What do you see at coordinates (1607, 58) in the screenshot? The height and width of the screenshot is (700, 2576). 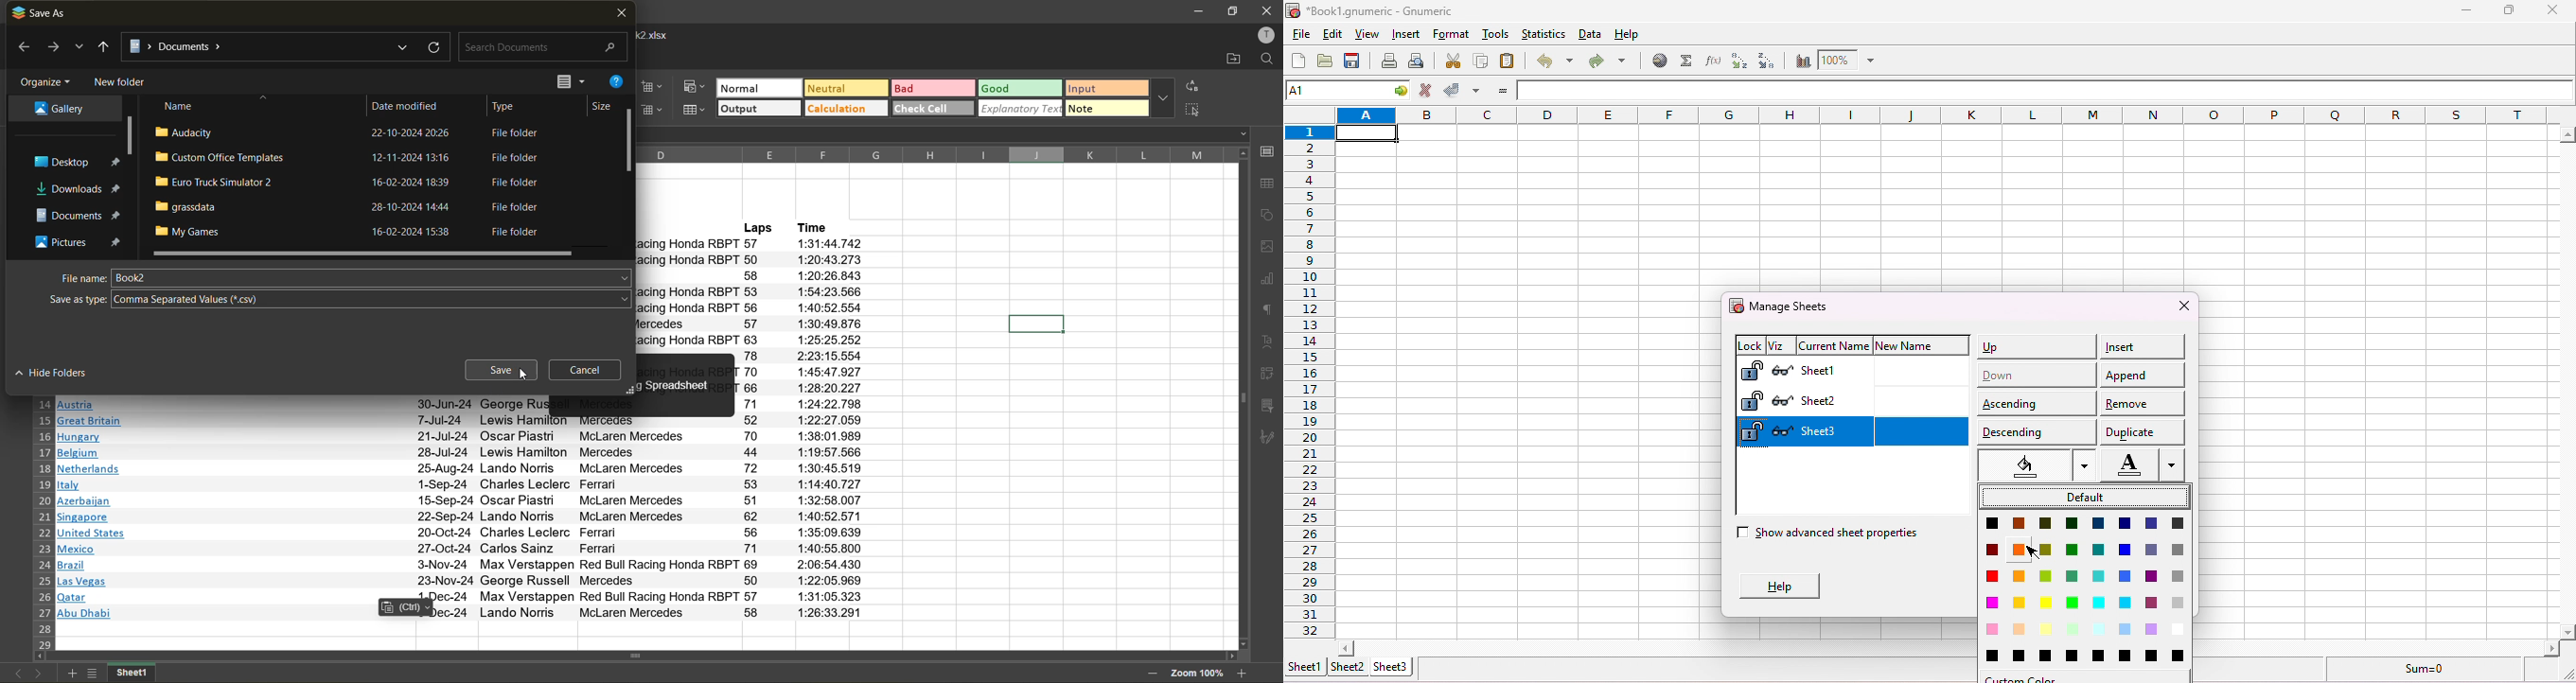 I see `redo` at bounding box center [1607, 58].